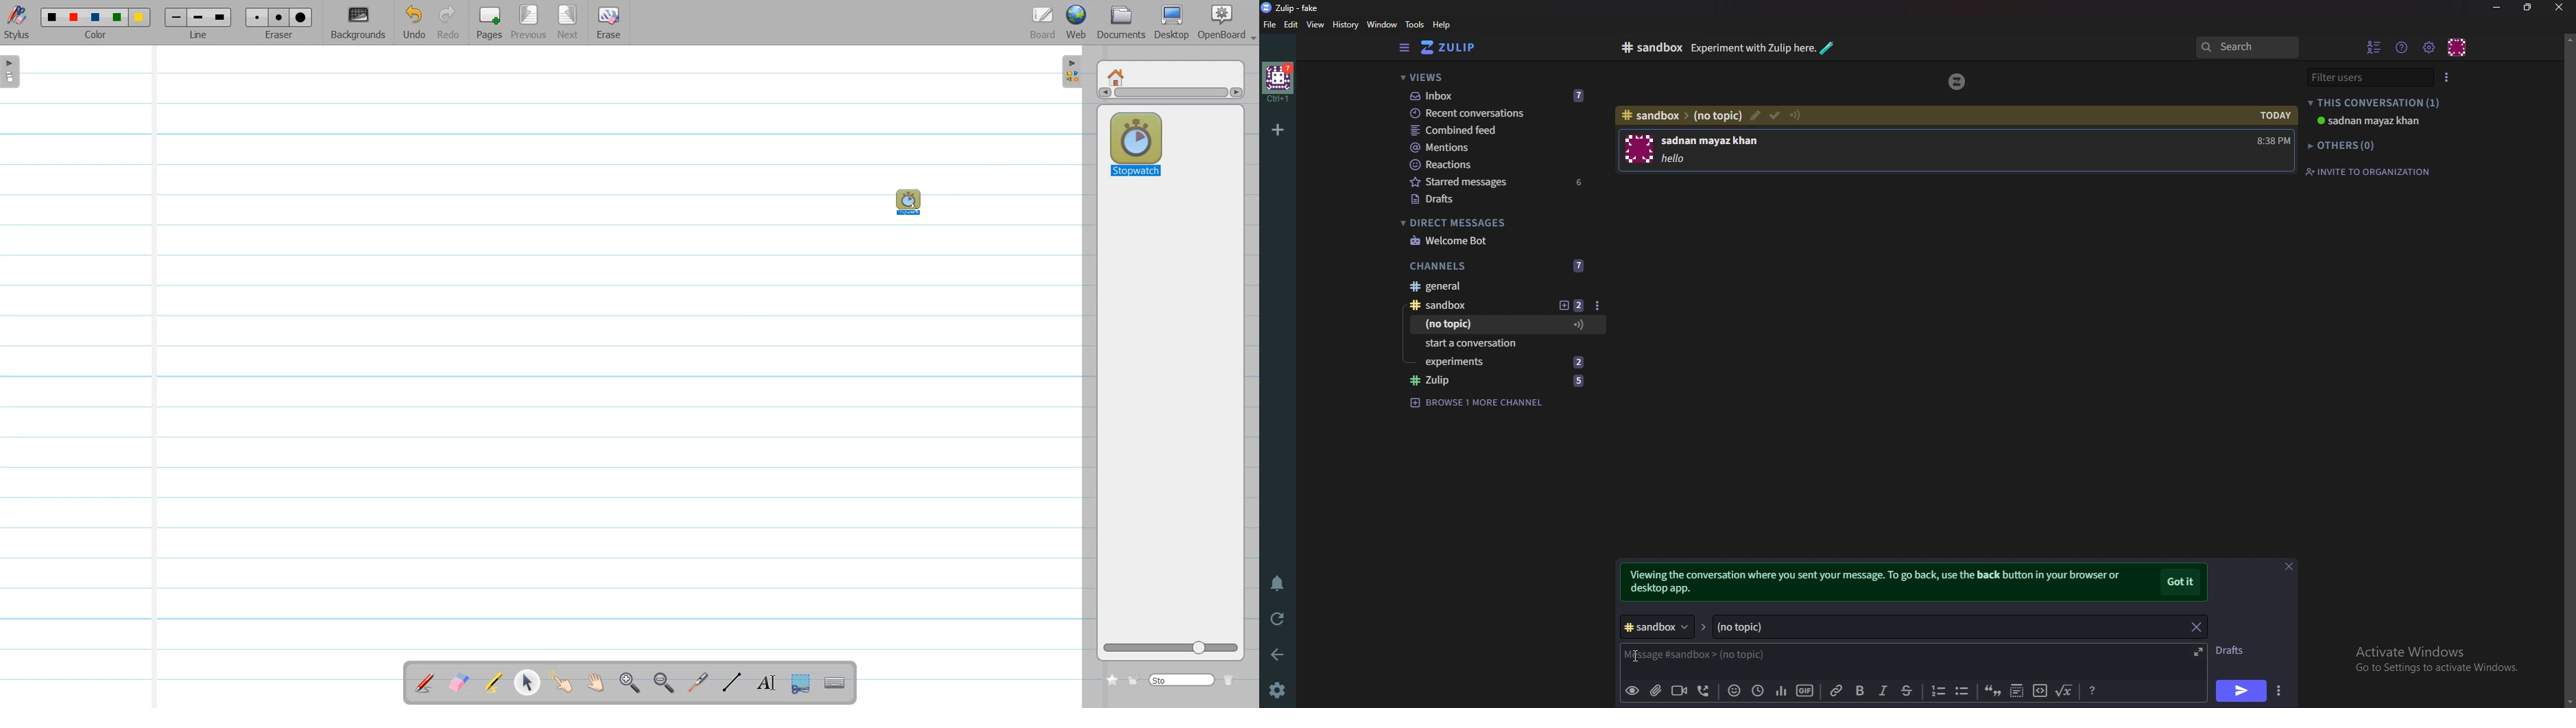  I want to click on # sandbox, so click(1664, 626).